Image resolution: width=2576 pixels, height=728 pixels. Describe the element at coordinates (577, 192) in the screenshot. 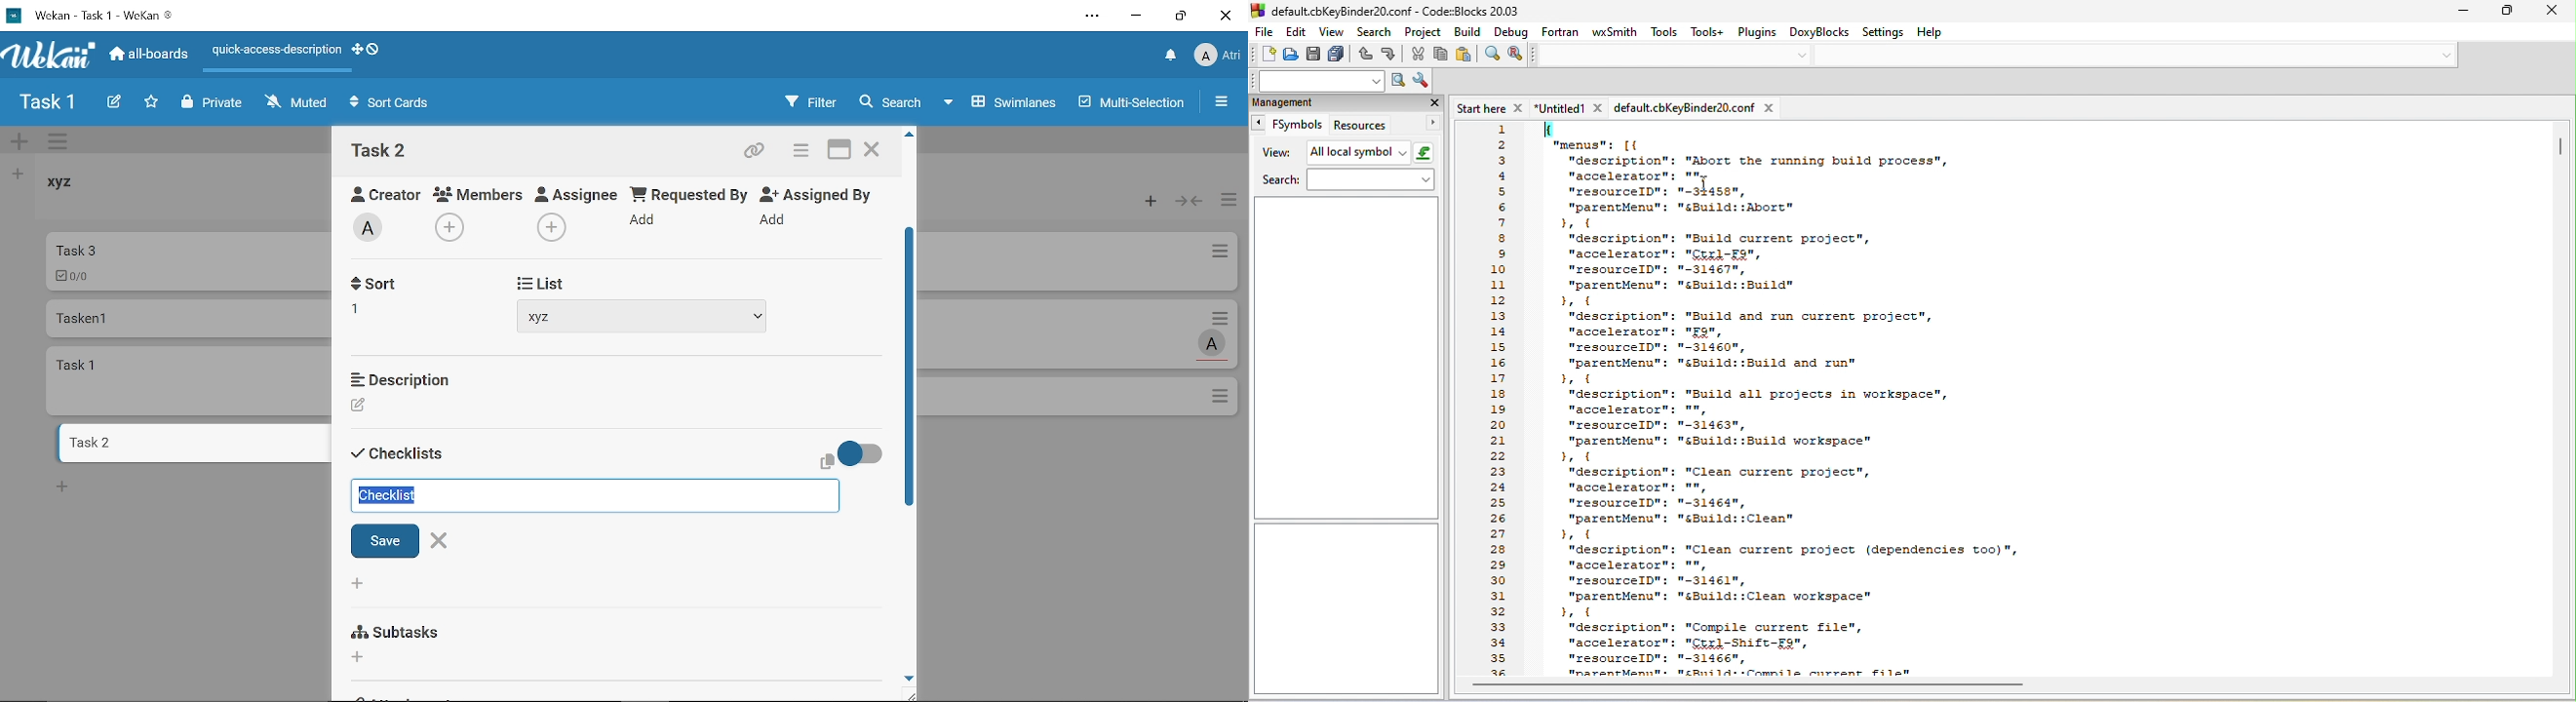

I see `Assignee` at that location.